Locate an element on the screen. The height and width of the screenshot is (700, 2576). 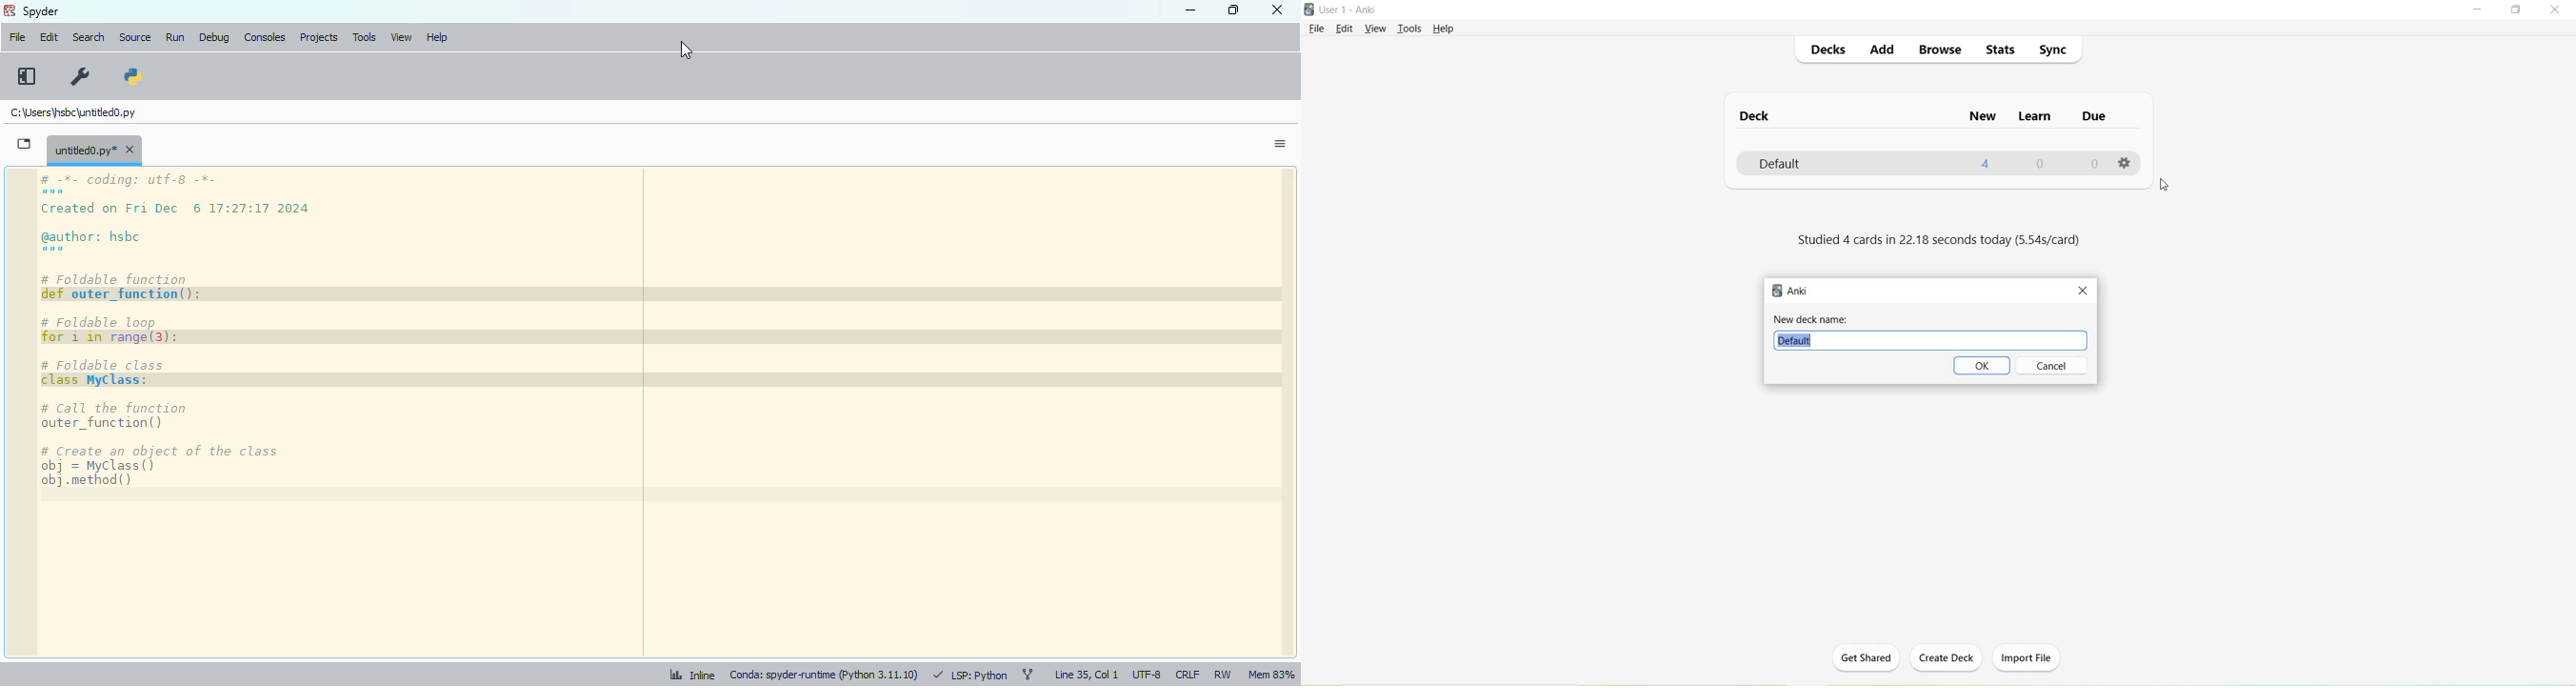
edit is located at coordinates (50, 37).